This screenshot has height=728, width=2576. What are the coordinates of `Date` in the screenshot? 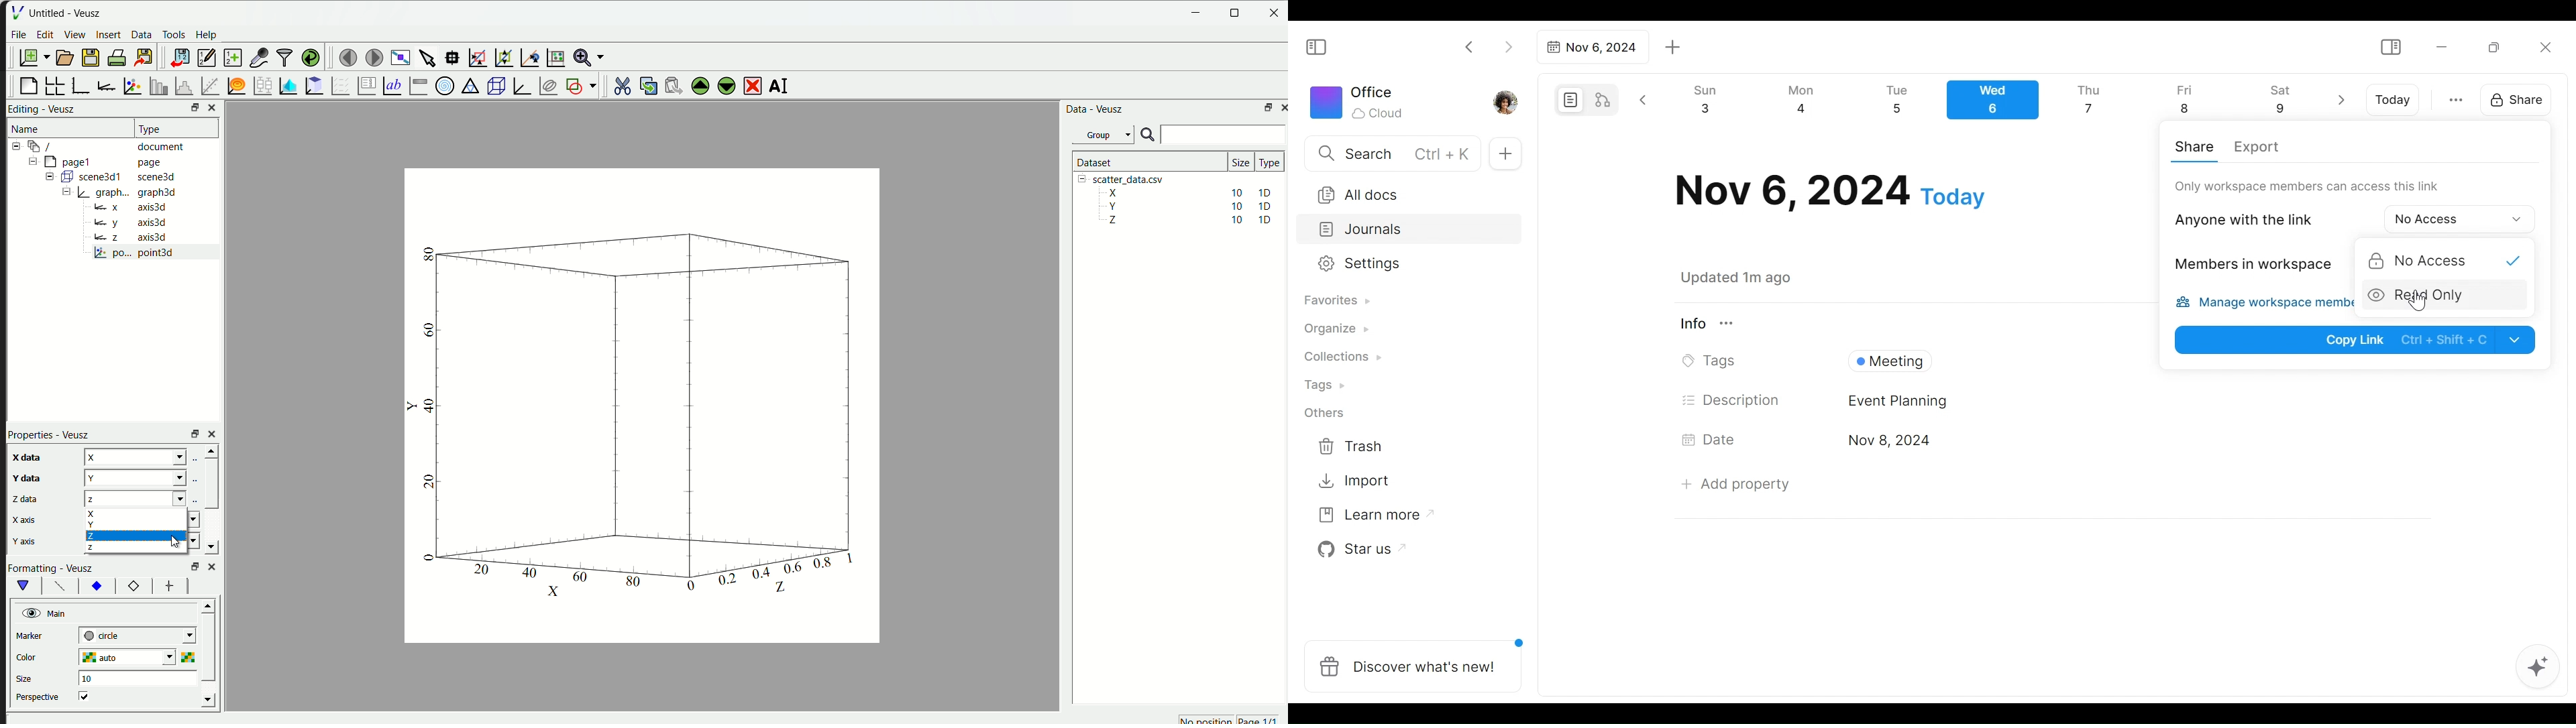 It's located at (1713, 439).